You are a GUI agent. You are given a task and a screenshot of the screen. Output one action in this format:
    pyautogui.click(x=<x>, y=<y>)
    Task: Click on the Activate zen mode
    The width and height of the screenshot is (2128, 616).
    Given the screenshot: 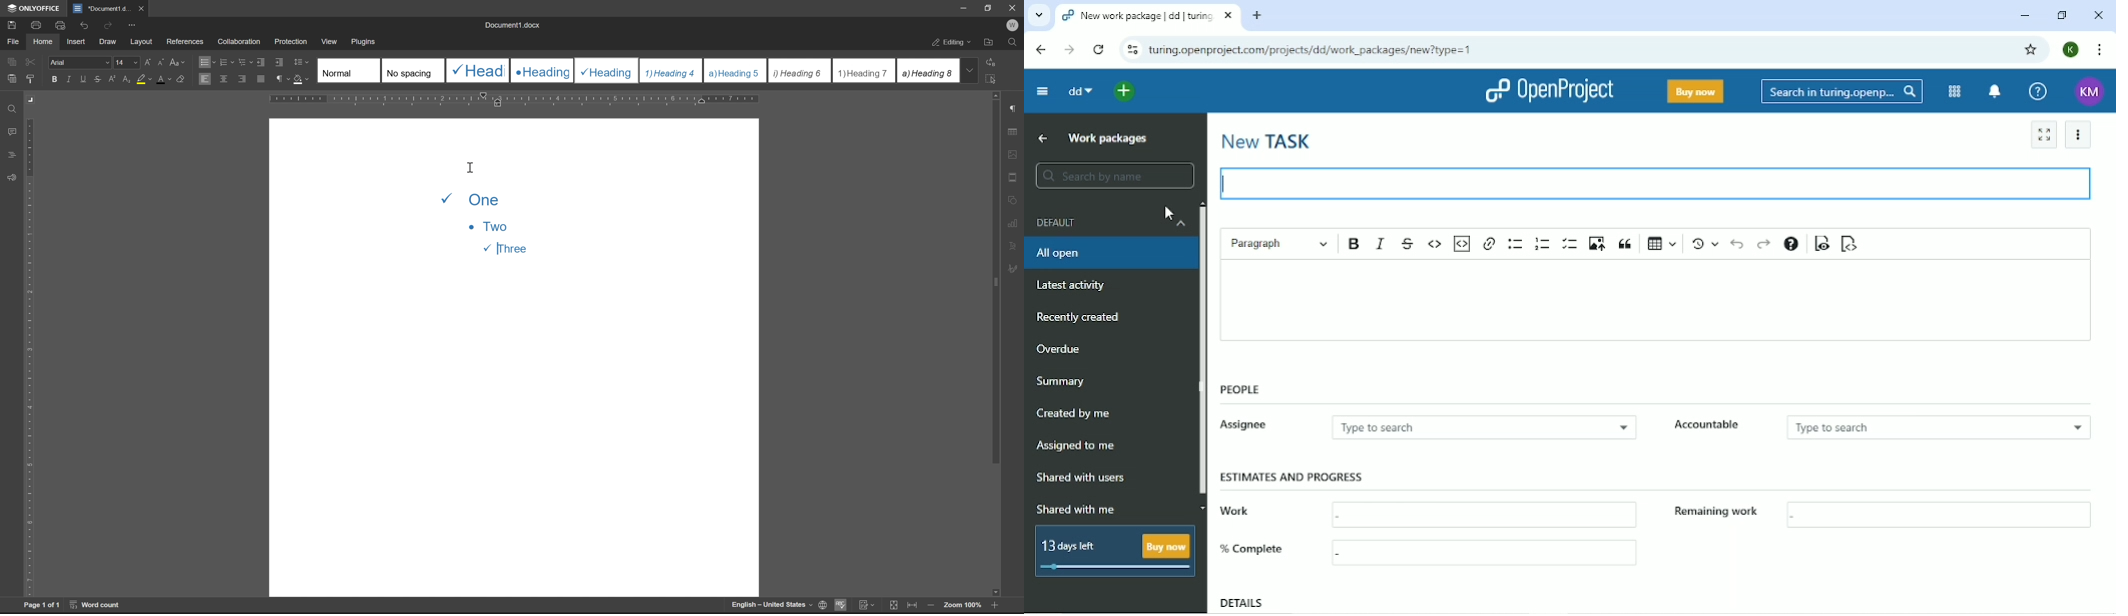 What is the action you would take?
    pyautogui.click(x=2043, y=134)
    